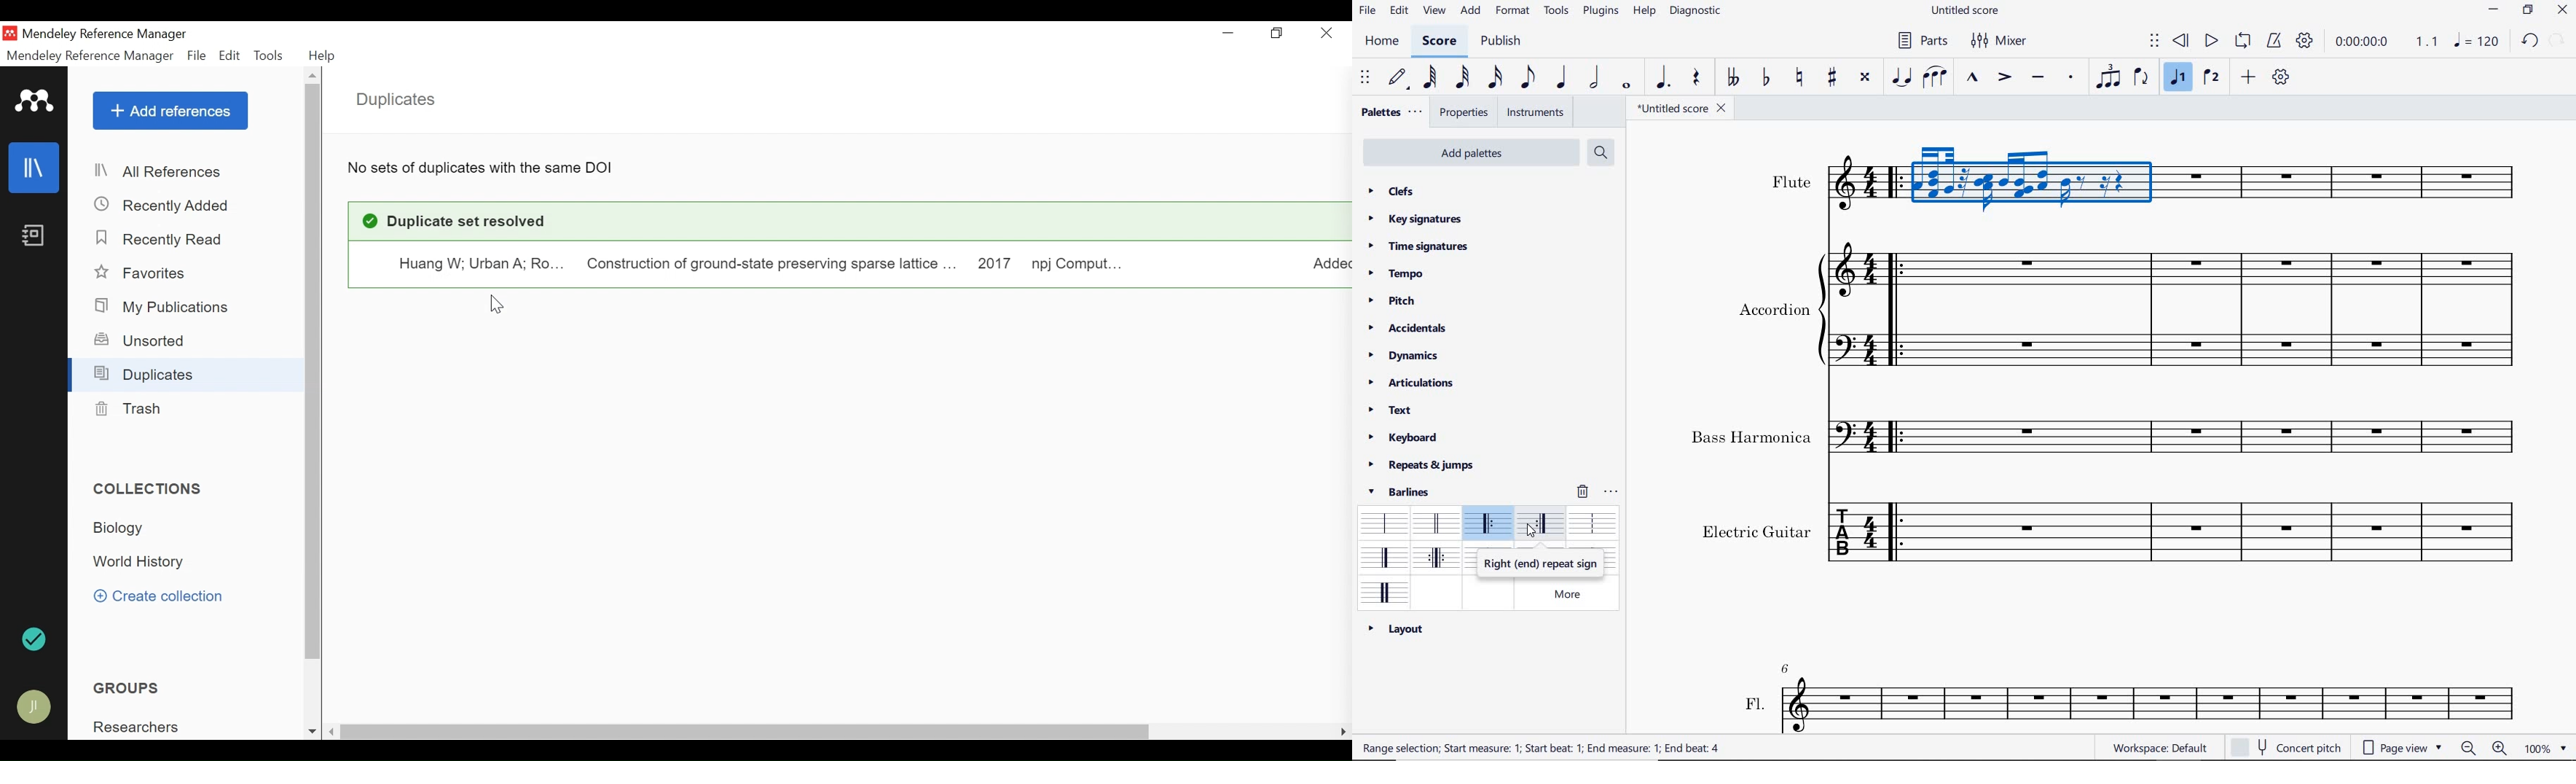  I want to click on edit, so click(1398, 12).